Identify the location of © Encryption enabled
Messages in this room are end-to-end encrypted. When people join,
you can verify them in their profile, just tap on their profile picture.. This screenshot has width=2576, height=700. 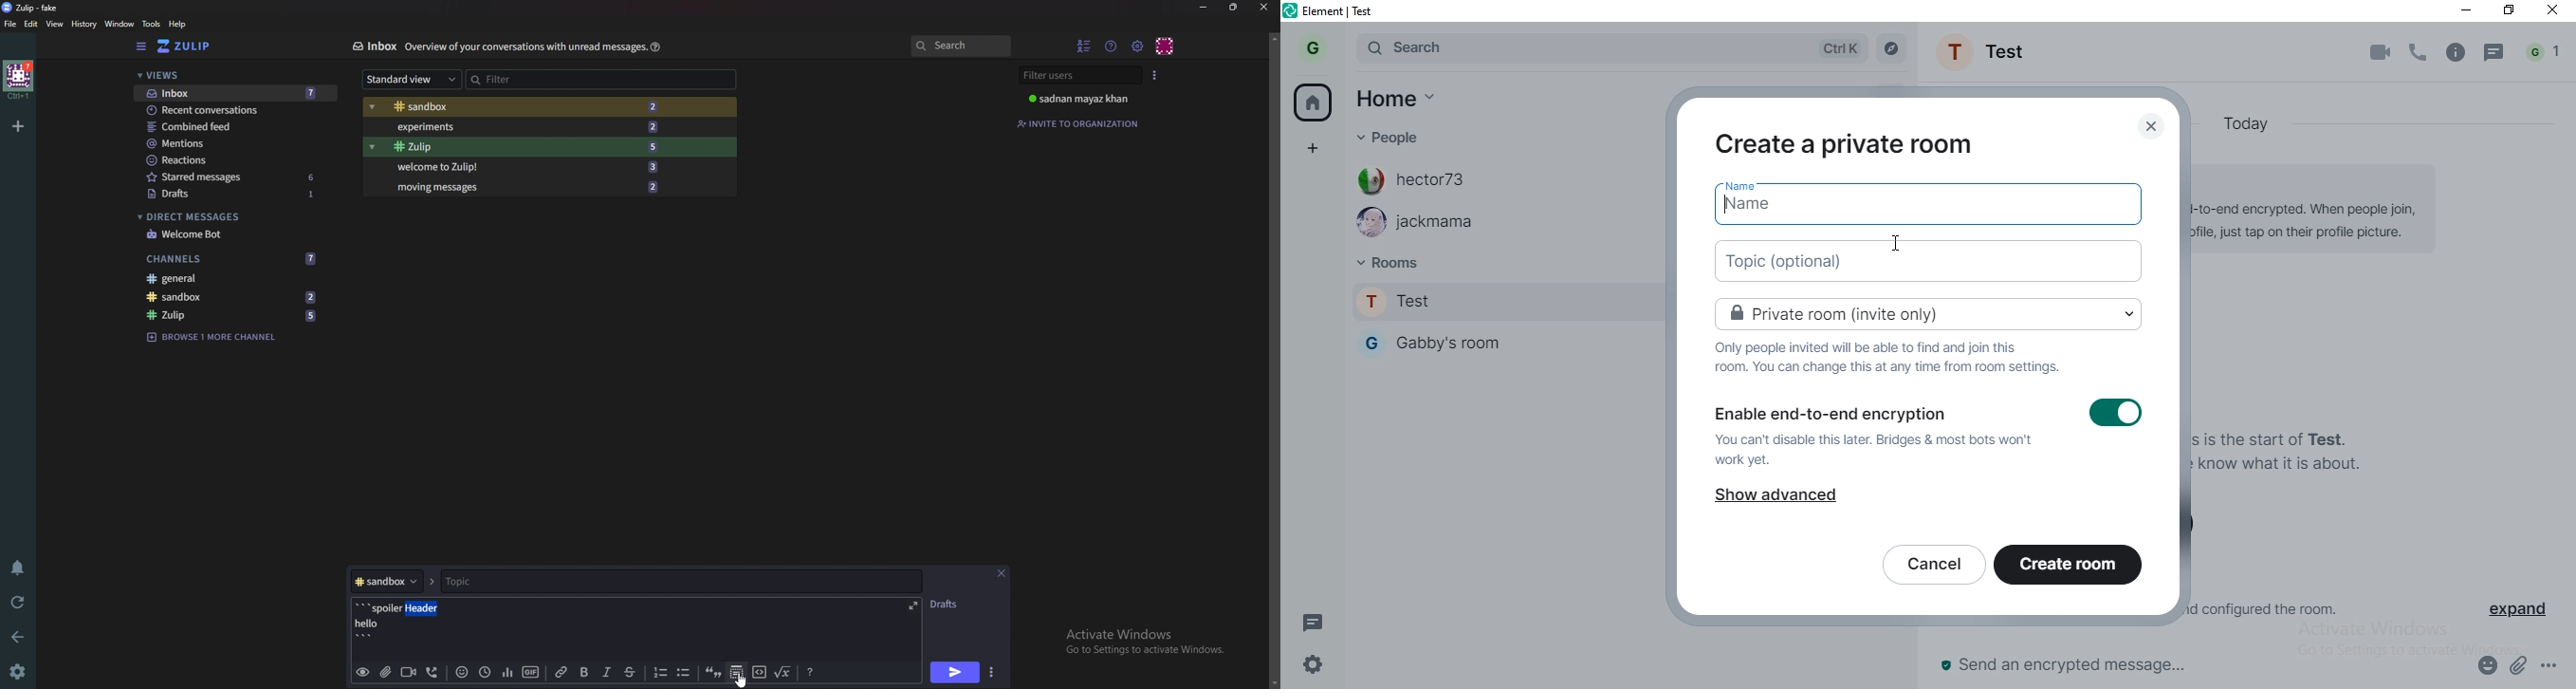
(2319, 215).